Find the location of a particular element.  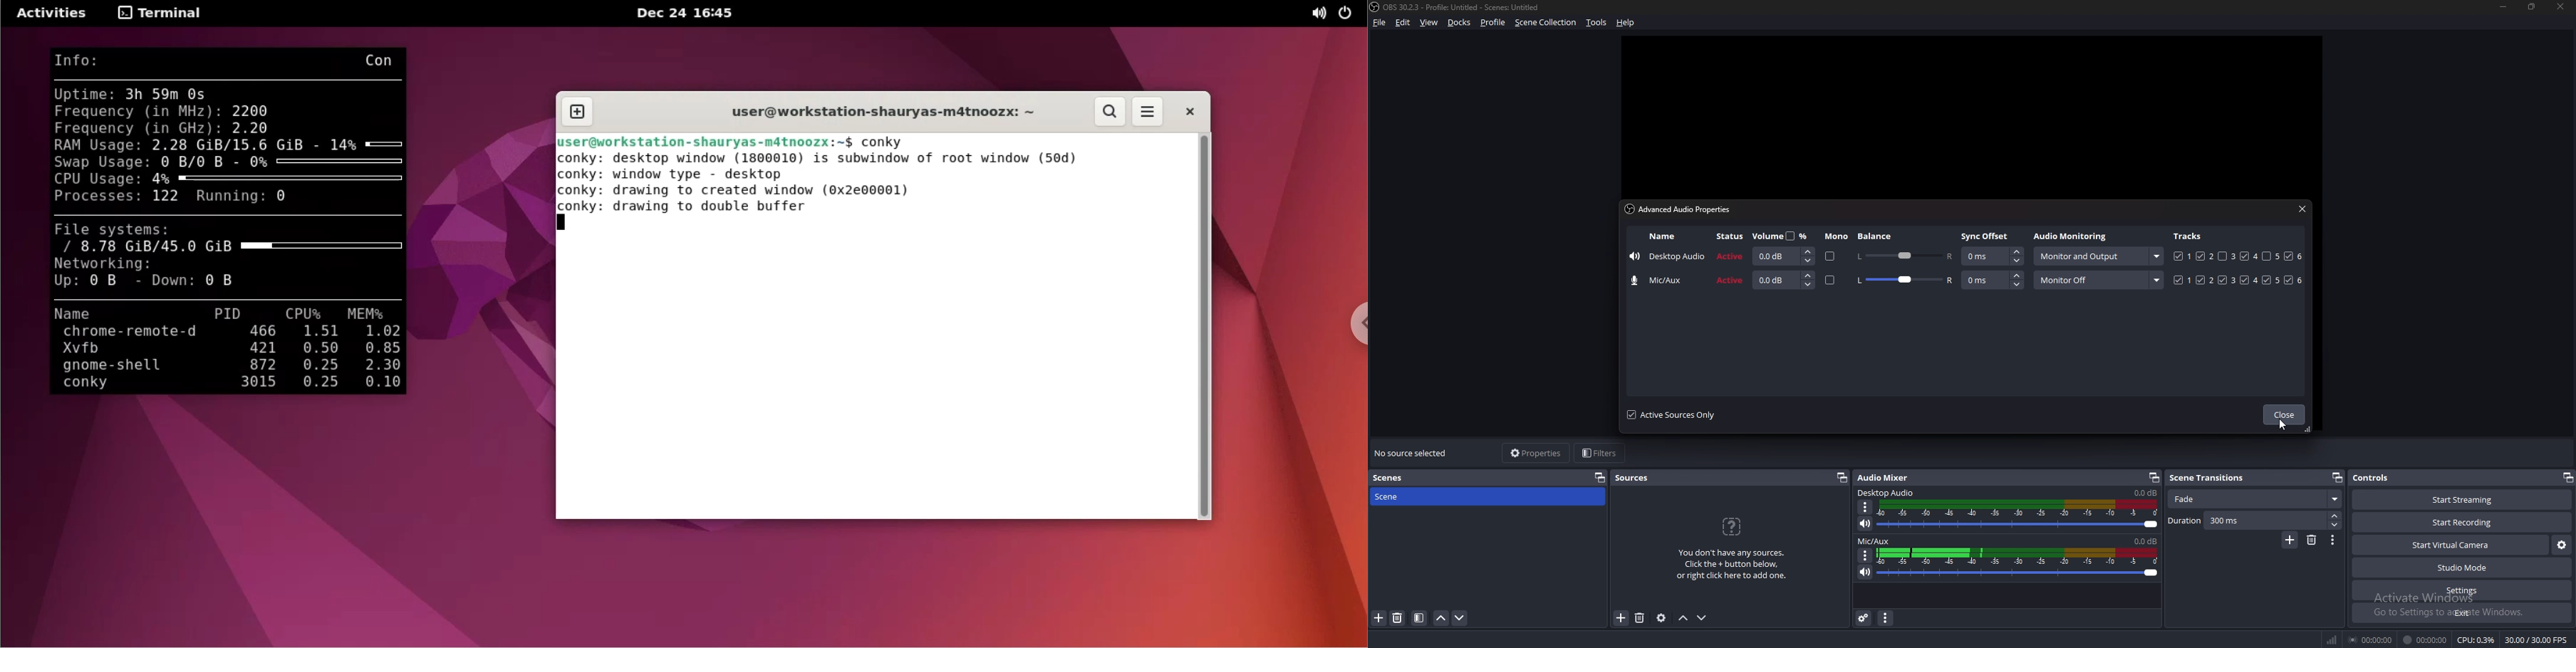

duration is located at coordinates (2246, 521).